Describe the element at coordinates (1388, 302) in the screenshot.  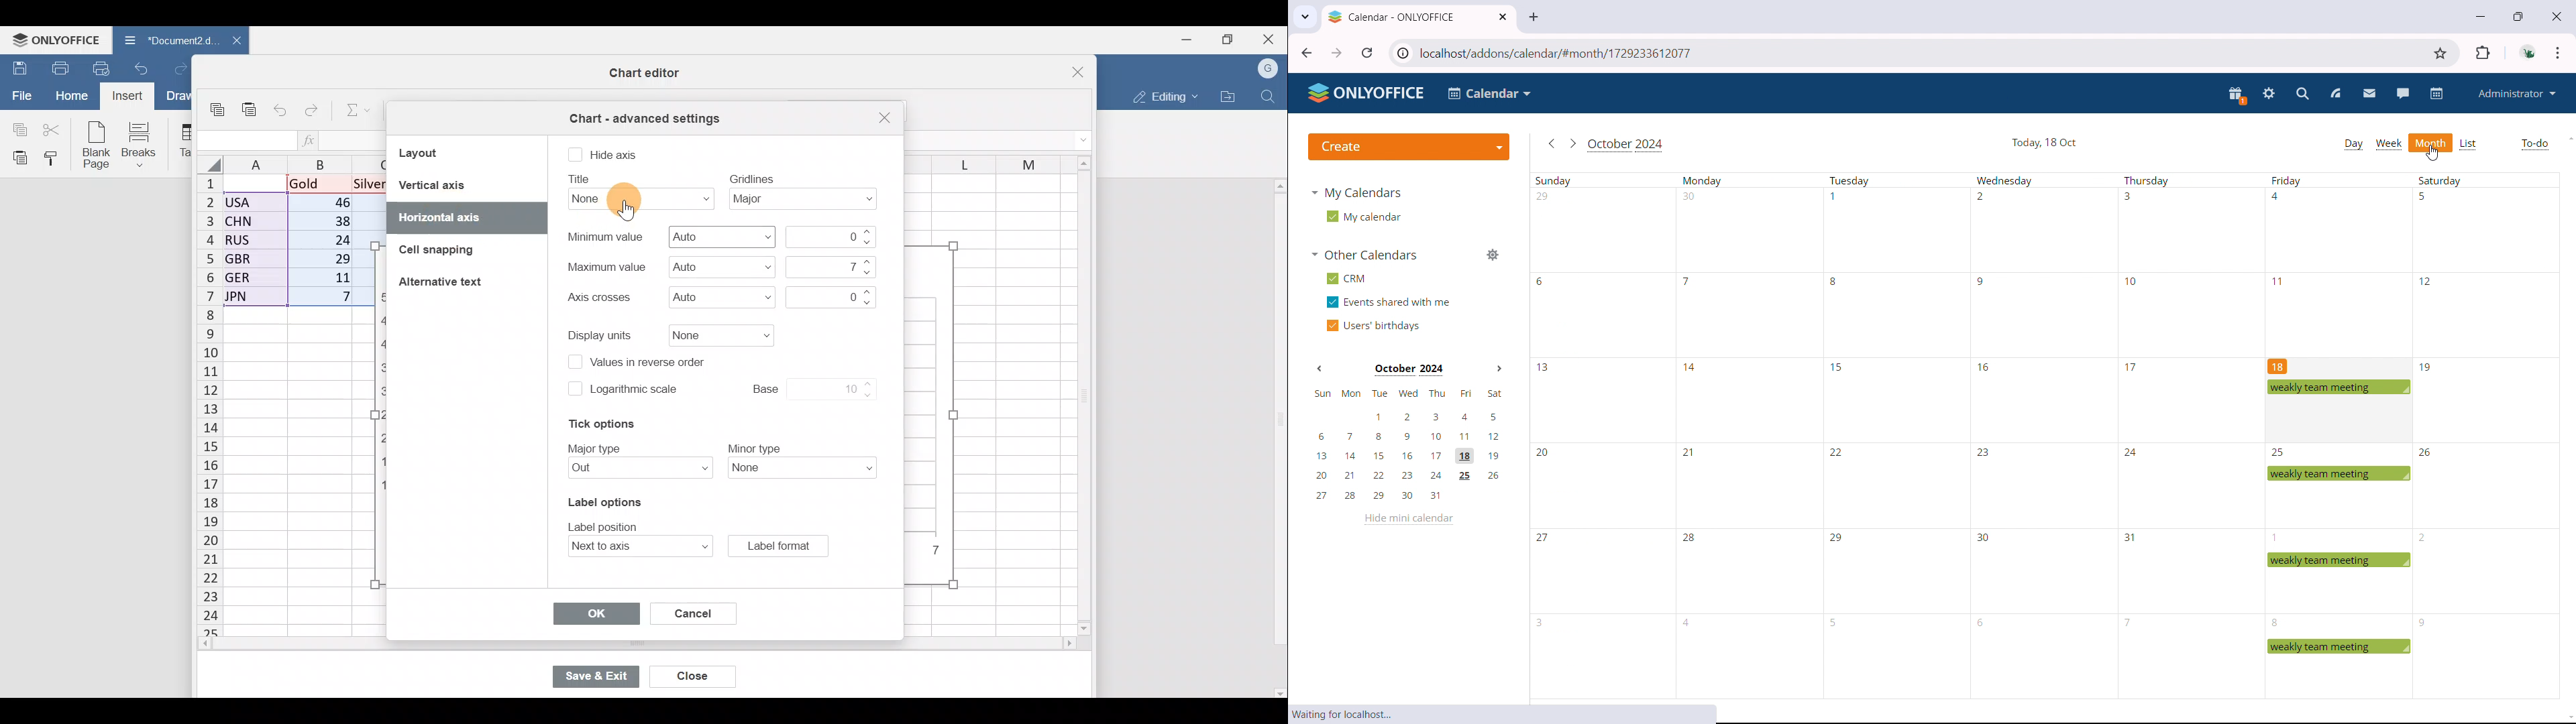
I see `events shared with me` at that location.